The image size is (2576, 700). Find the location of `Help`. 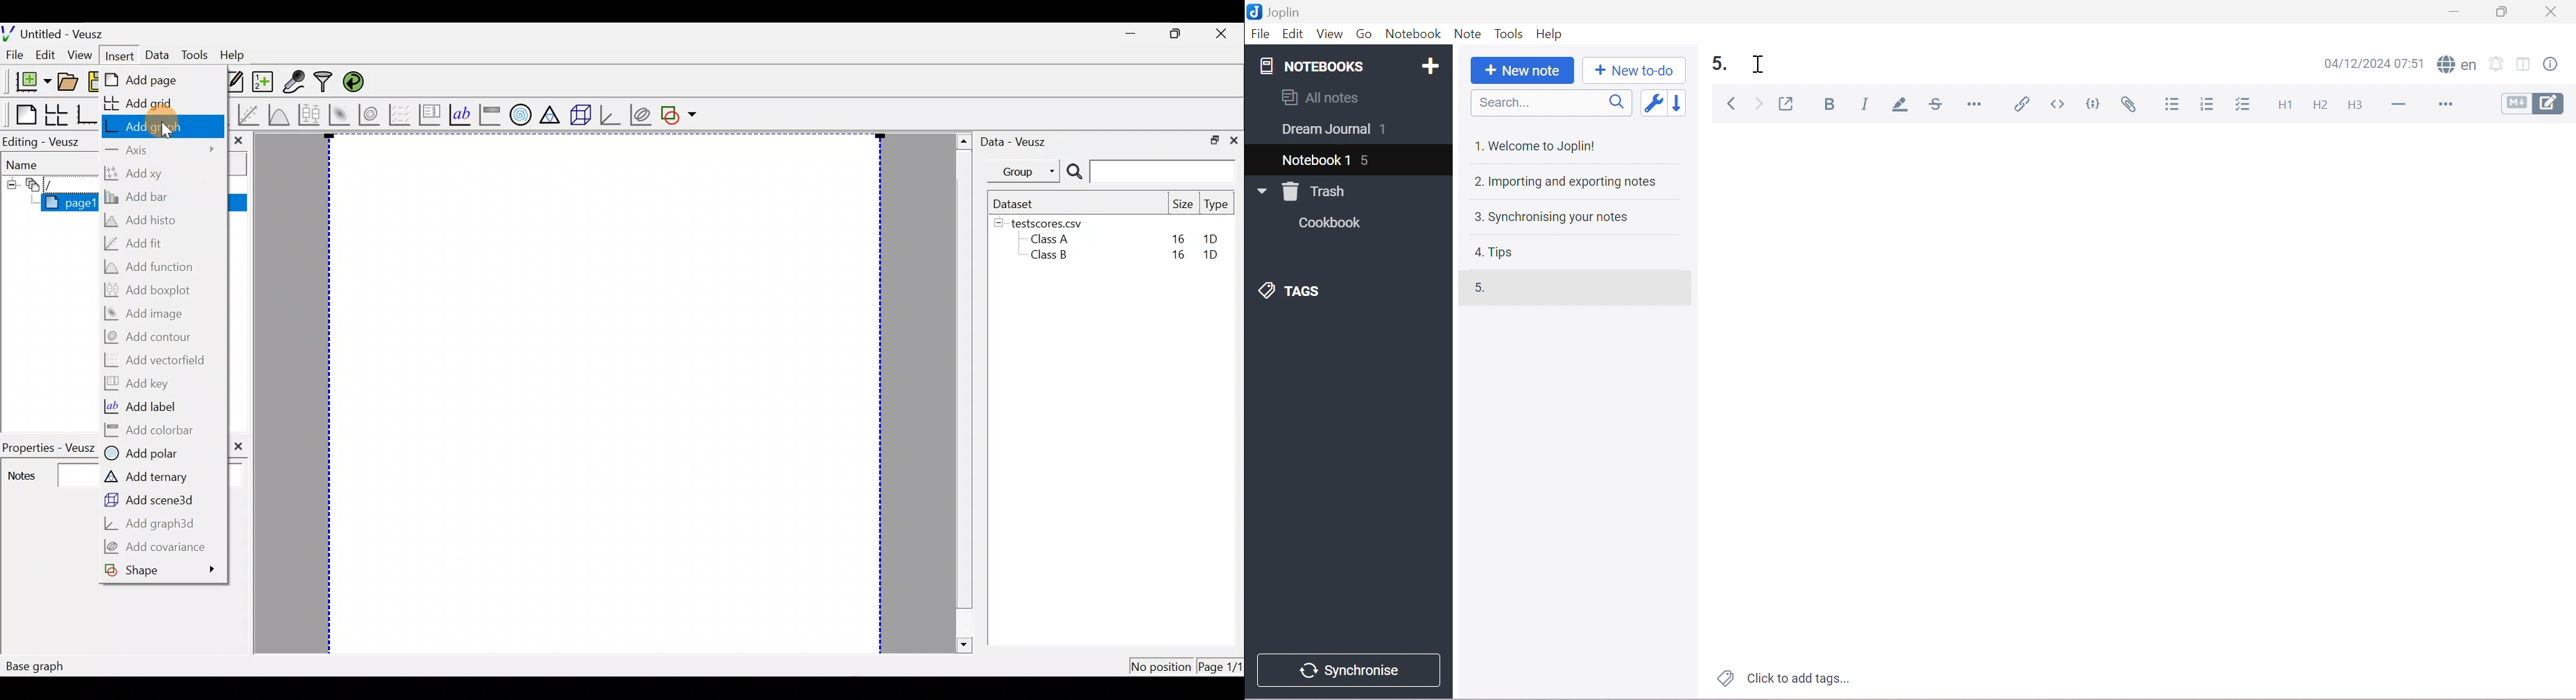

Help is located at coordinates (237, 56).